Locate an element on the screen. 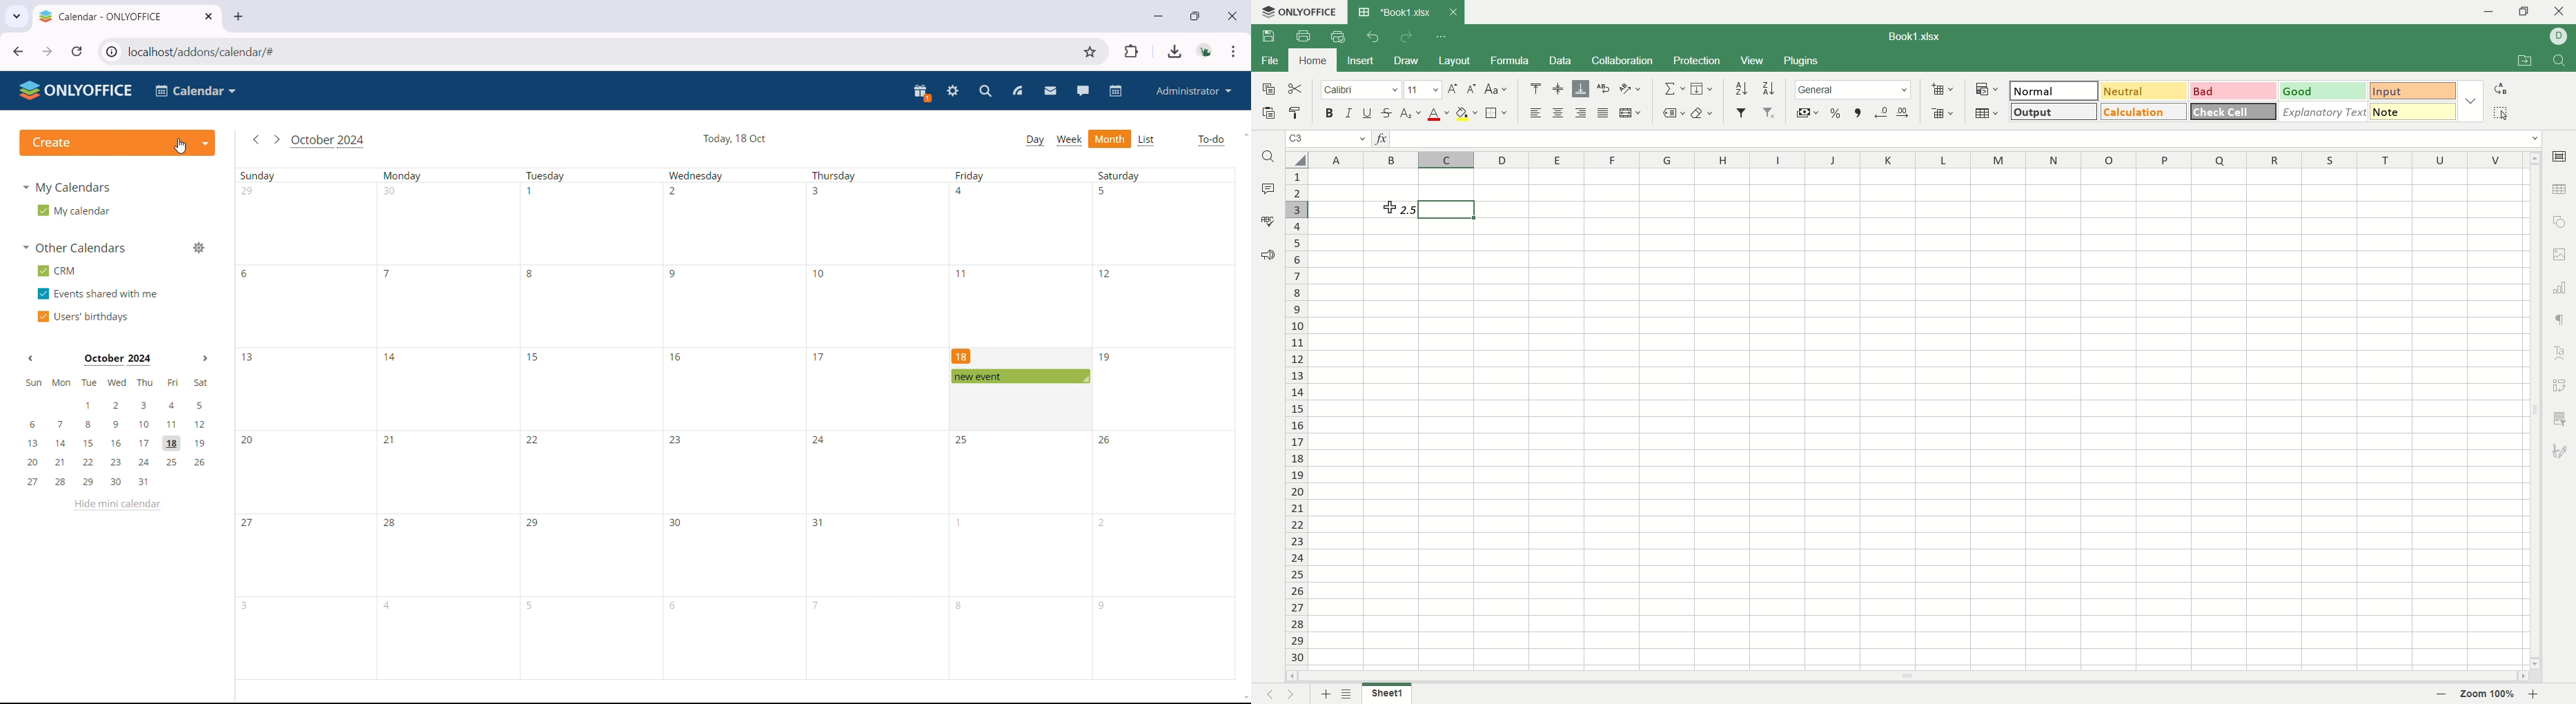 This screenshot has height=728, width=2576. number format is located at coordinates (1852, 88).